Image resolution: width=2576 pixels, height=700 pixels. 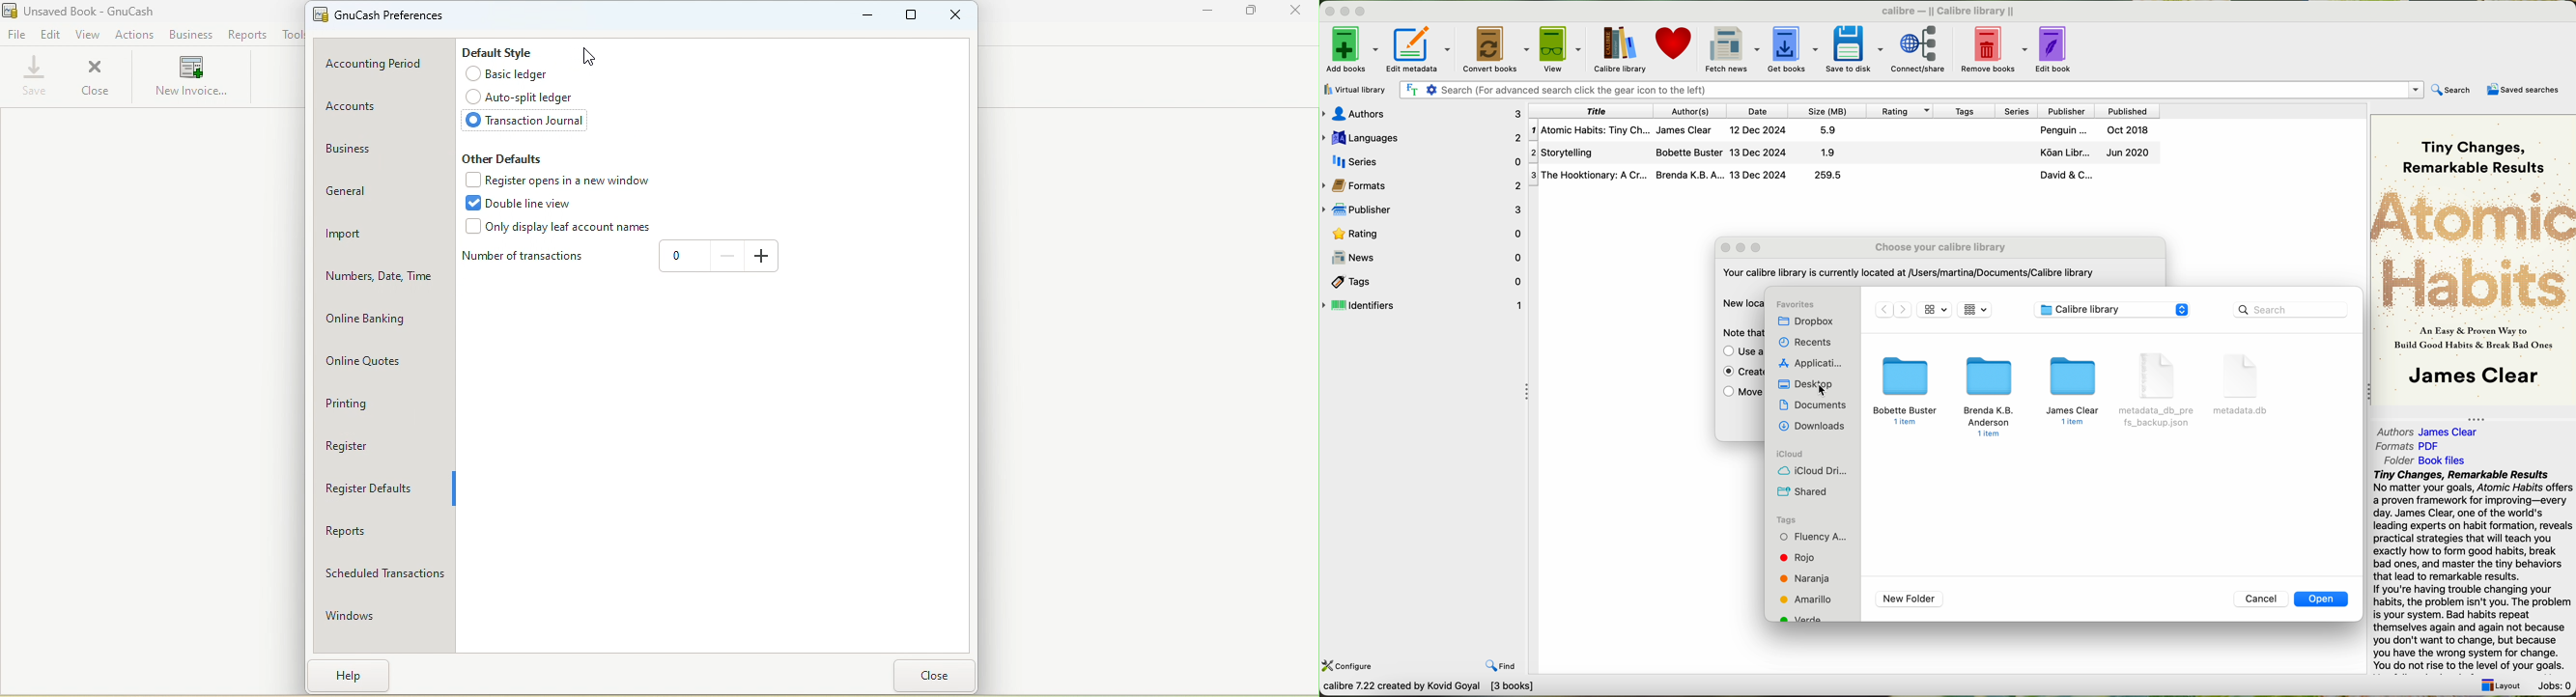 I want to click on move, so click(x=1740, y=352).